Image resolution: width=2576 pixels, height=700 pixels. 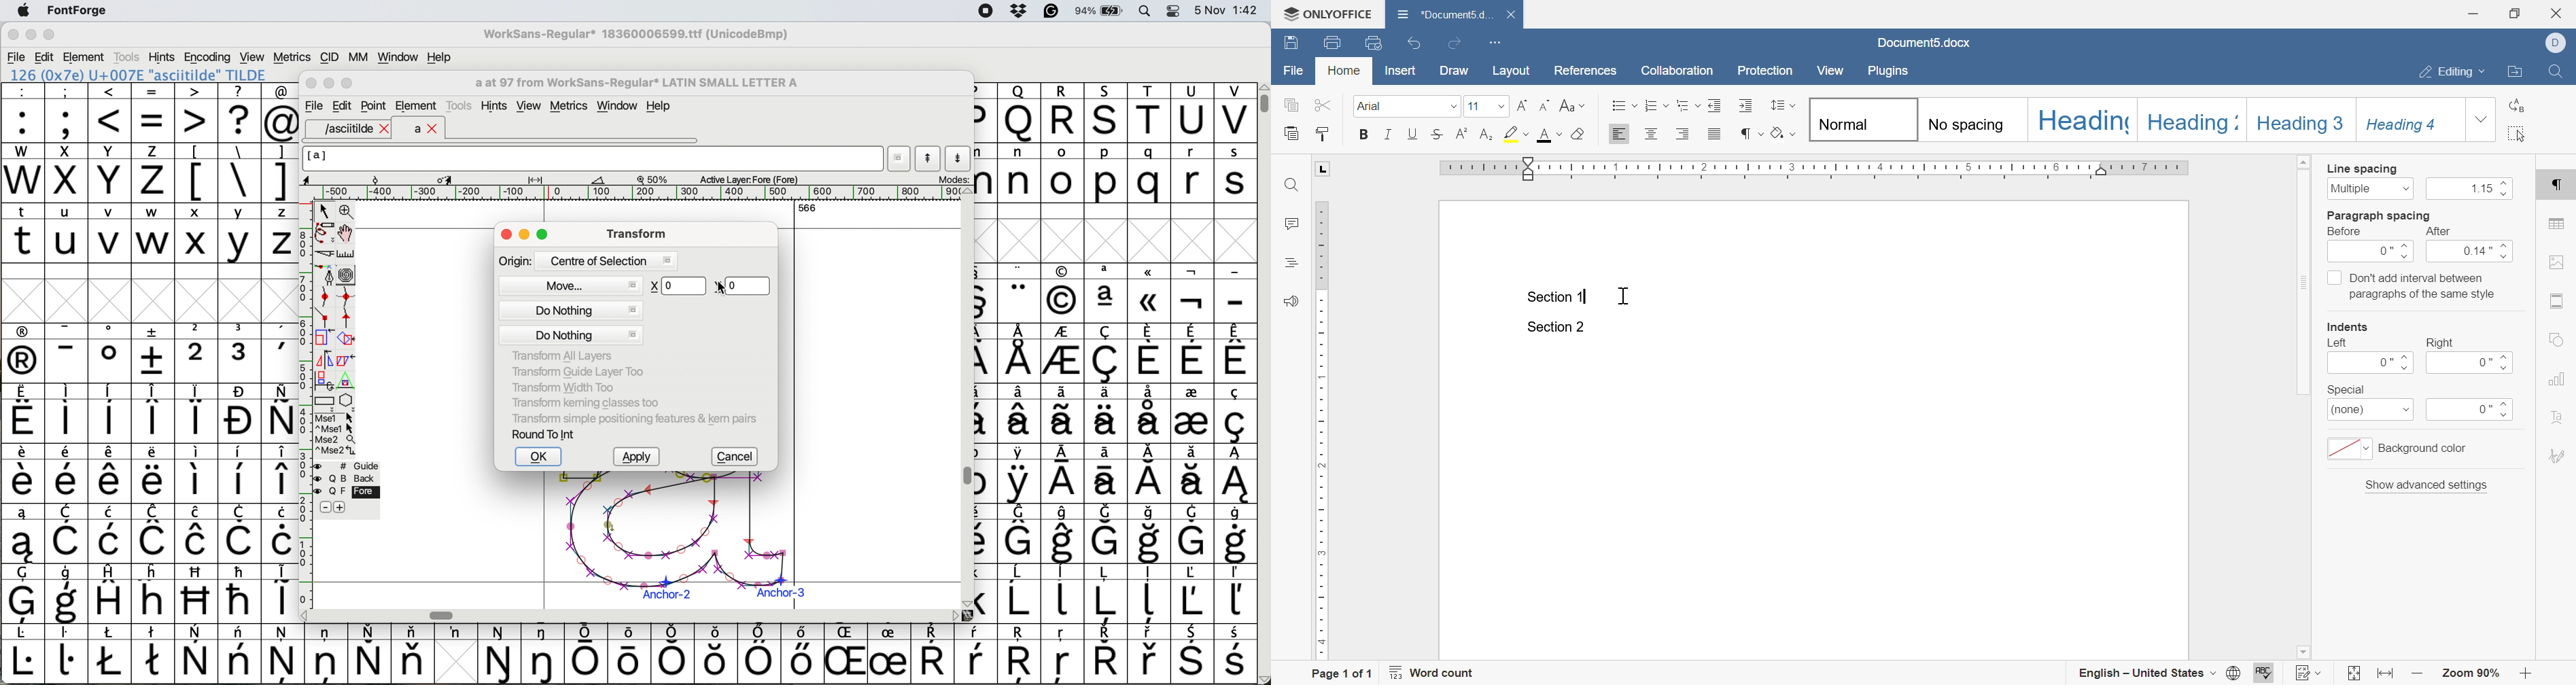 I want to click on Align center, so click(x=1651, y=133).